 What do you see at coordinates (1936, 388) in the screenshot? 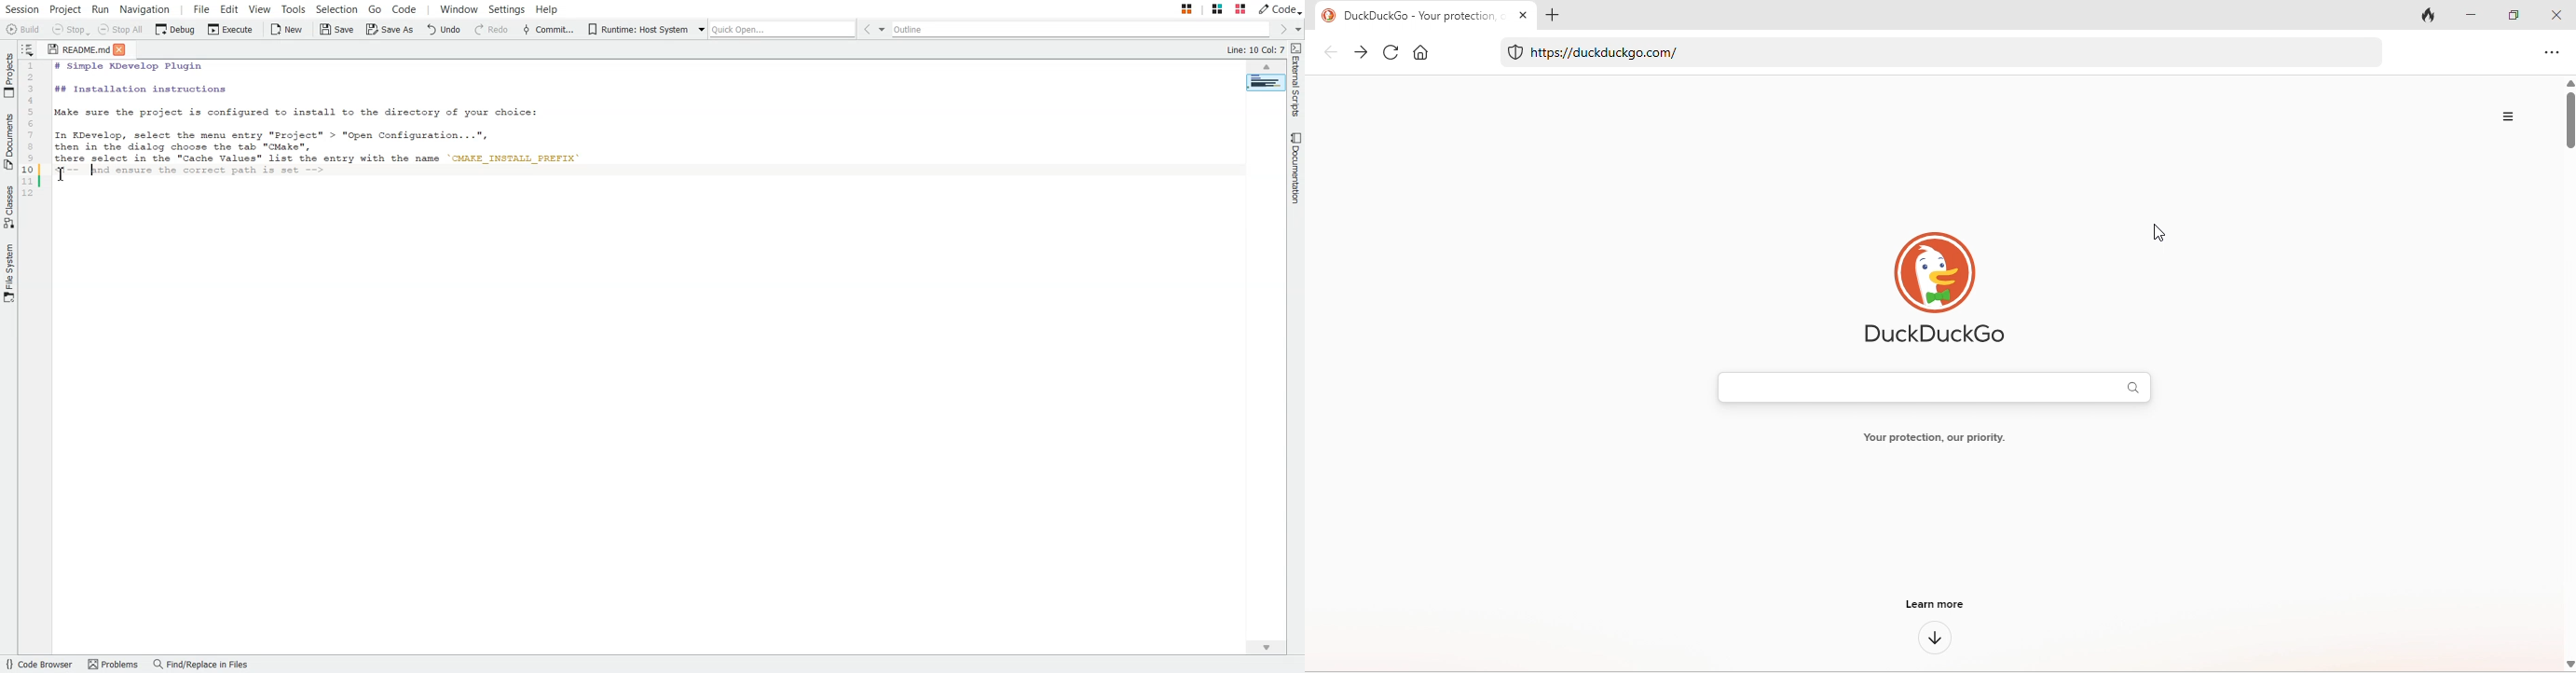
I see `search bar` at bounding box center [1936, 388].